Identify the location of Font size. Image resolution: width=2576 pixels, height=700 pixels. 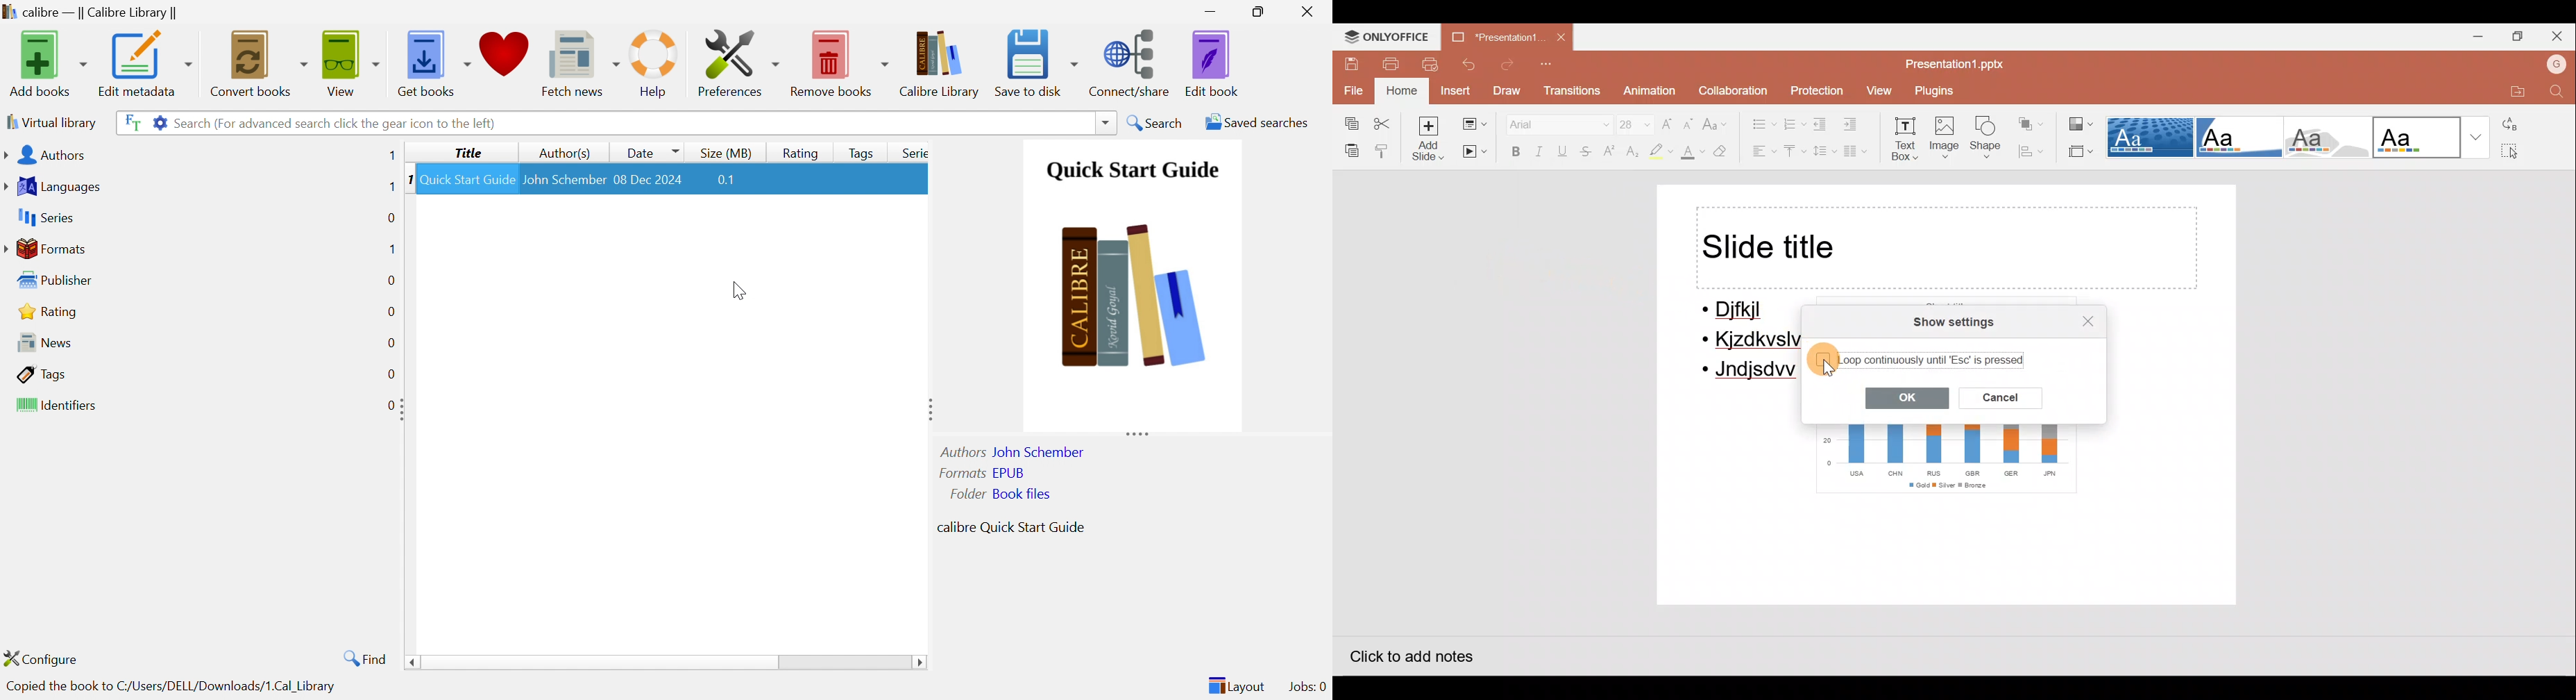
(1633, 123).